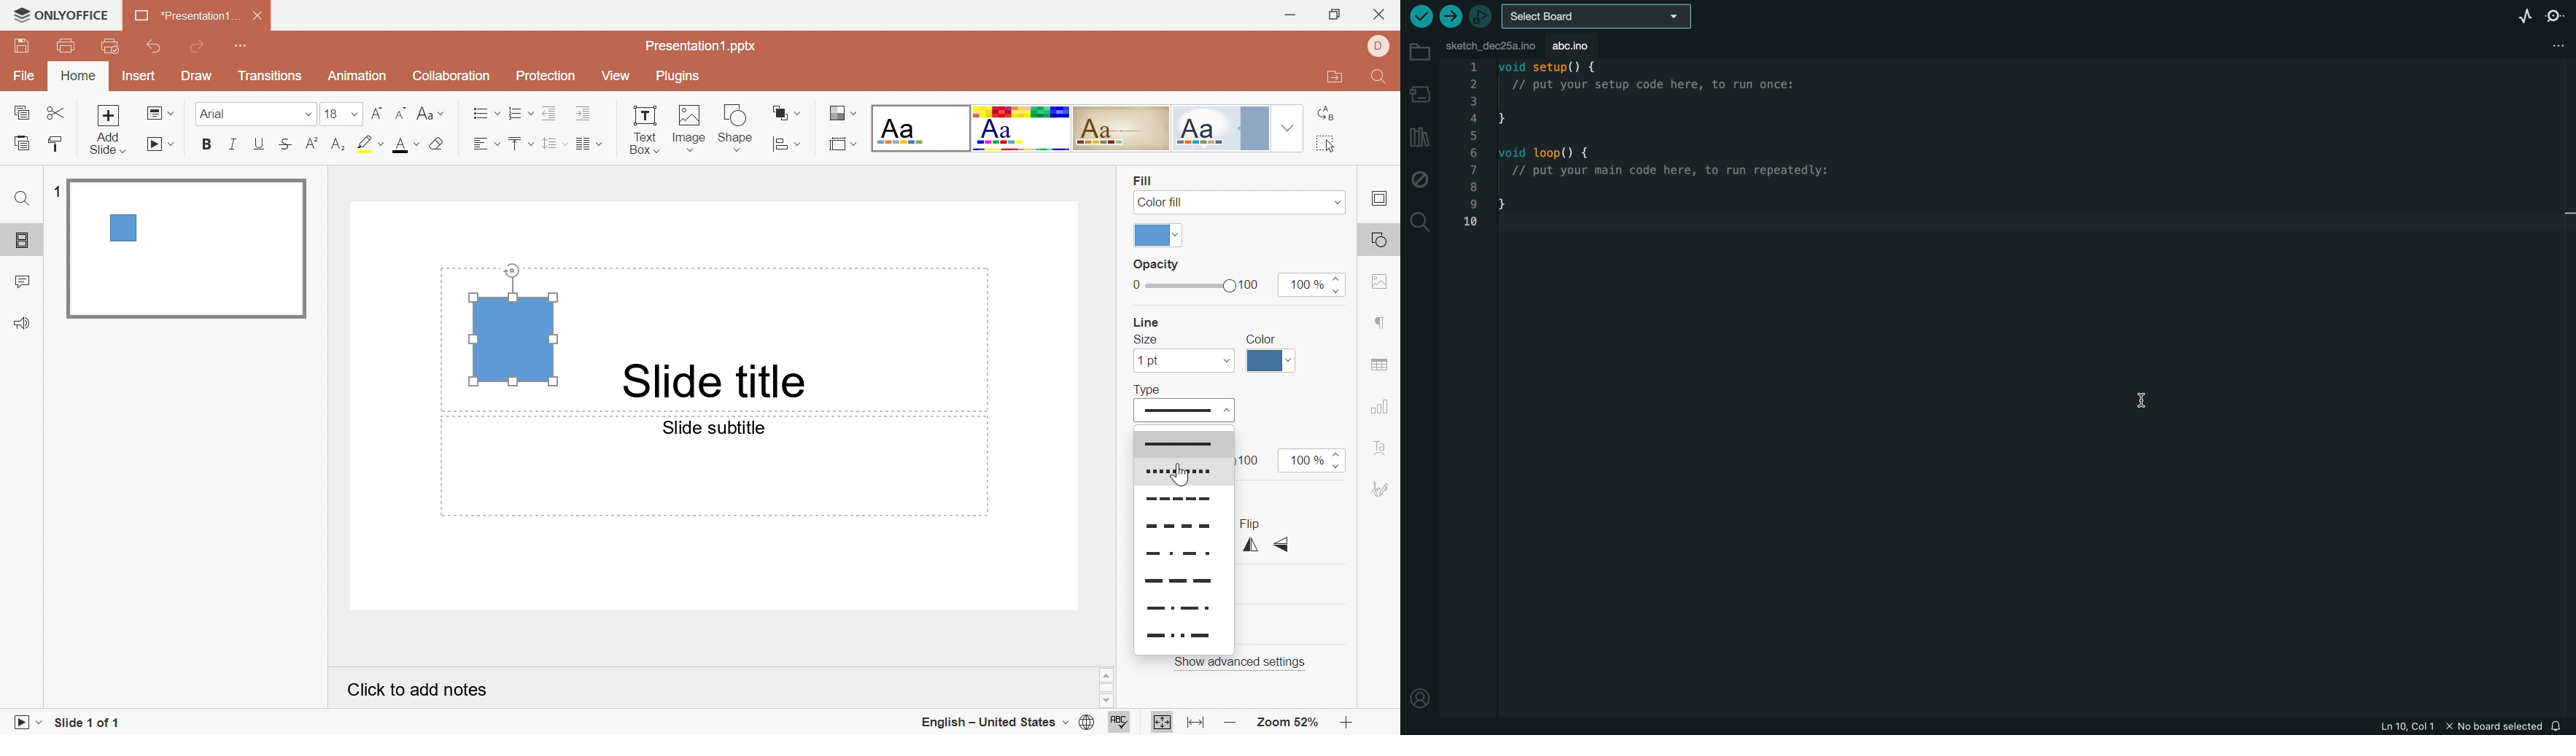 This screenshot has width=2576, height=756. I want to click on Restore Down, so click(1335, 14).